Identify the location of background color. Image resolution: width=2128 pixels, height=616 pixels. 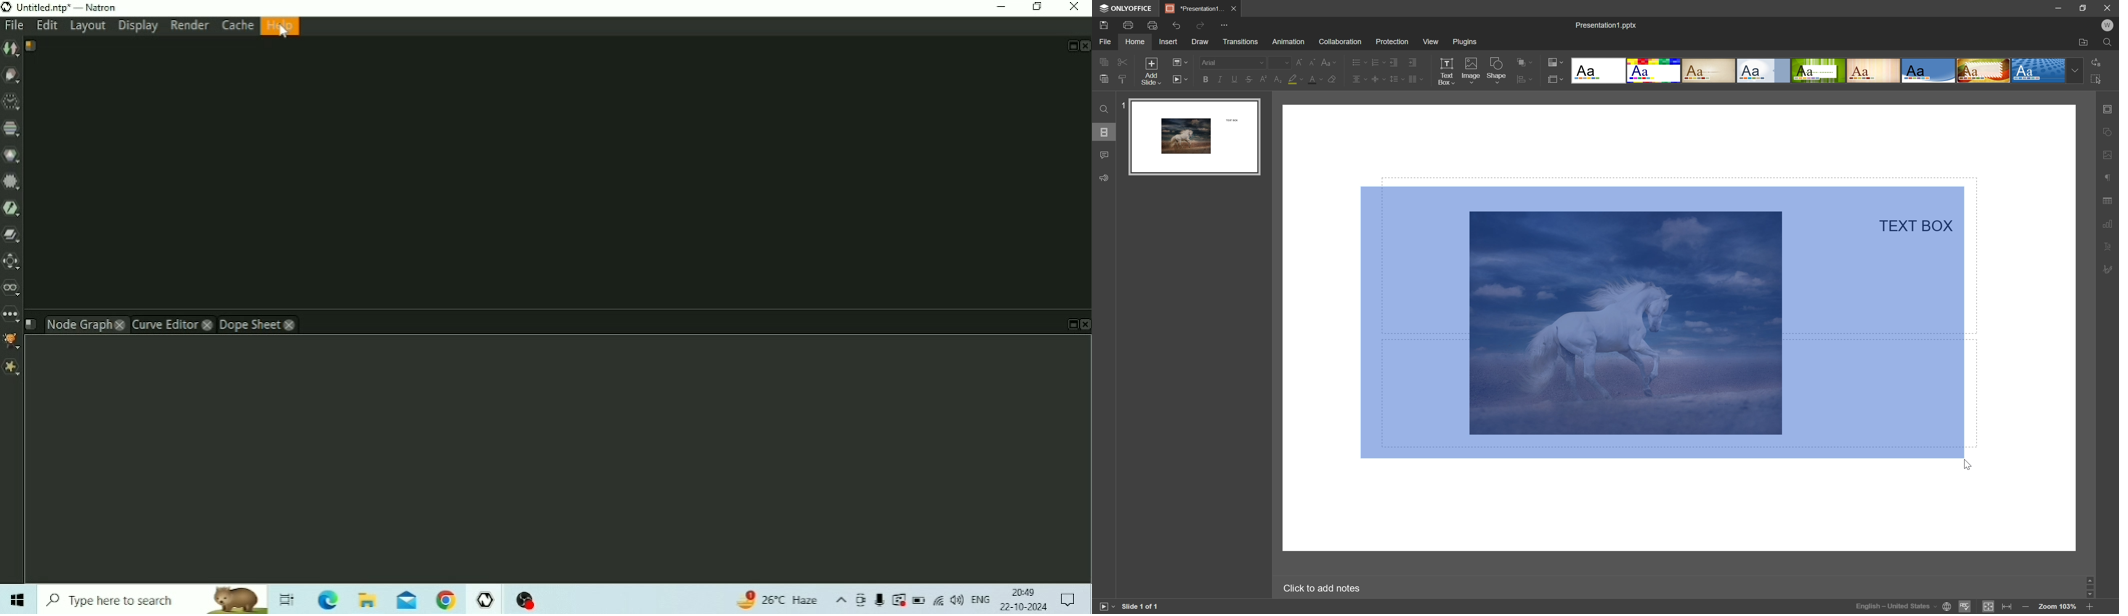
(1295, 79).